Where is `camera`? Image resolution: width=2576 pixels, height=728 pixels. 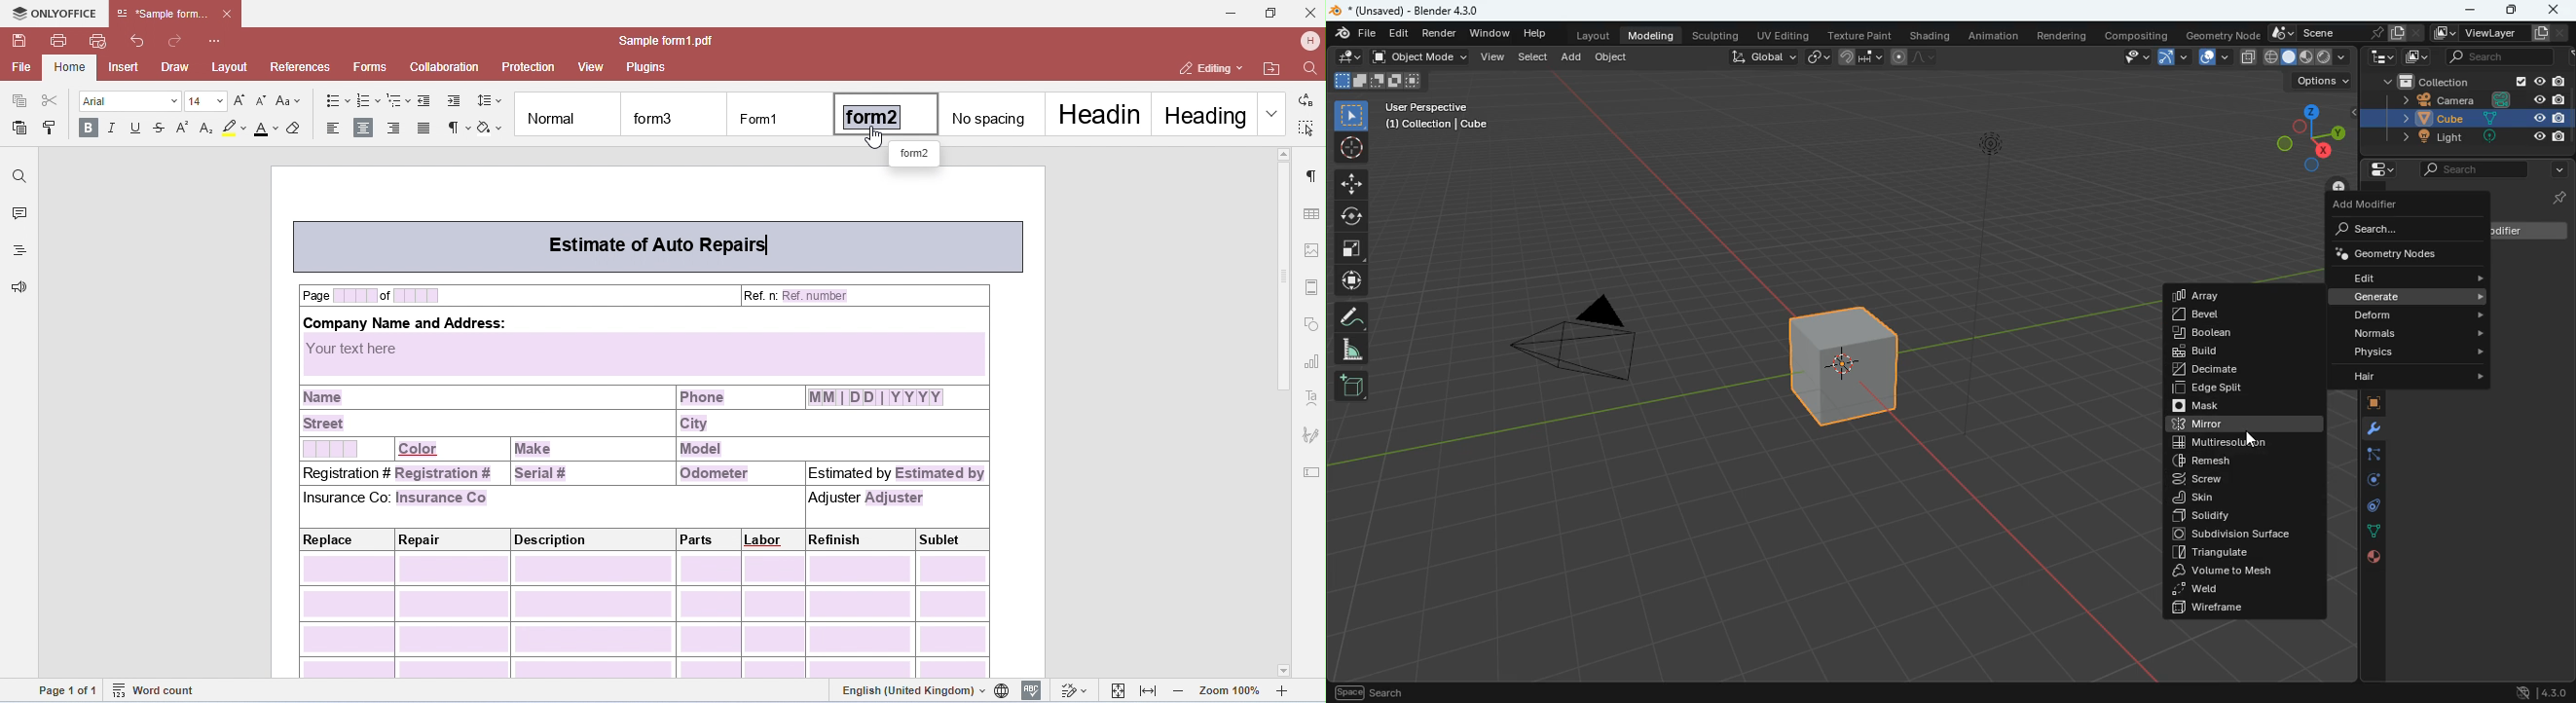
camera is located at coordinates (1590, 344).